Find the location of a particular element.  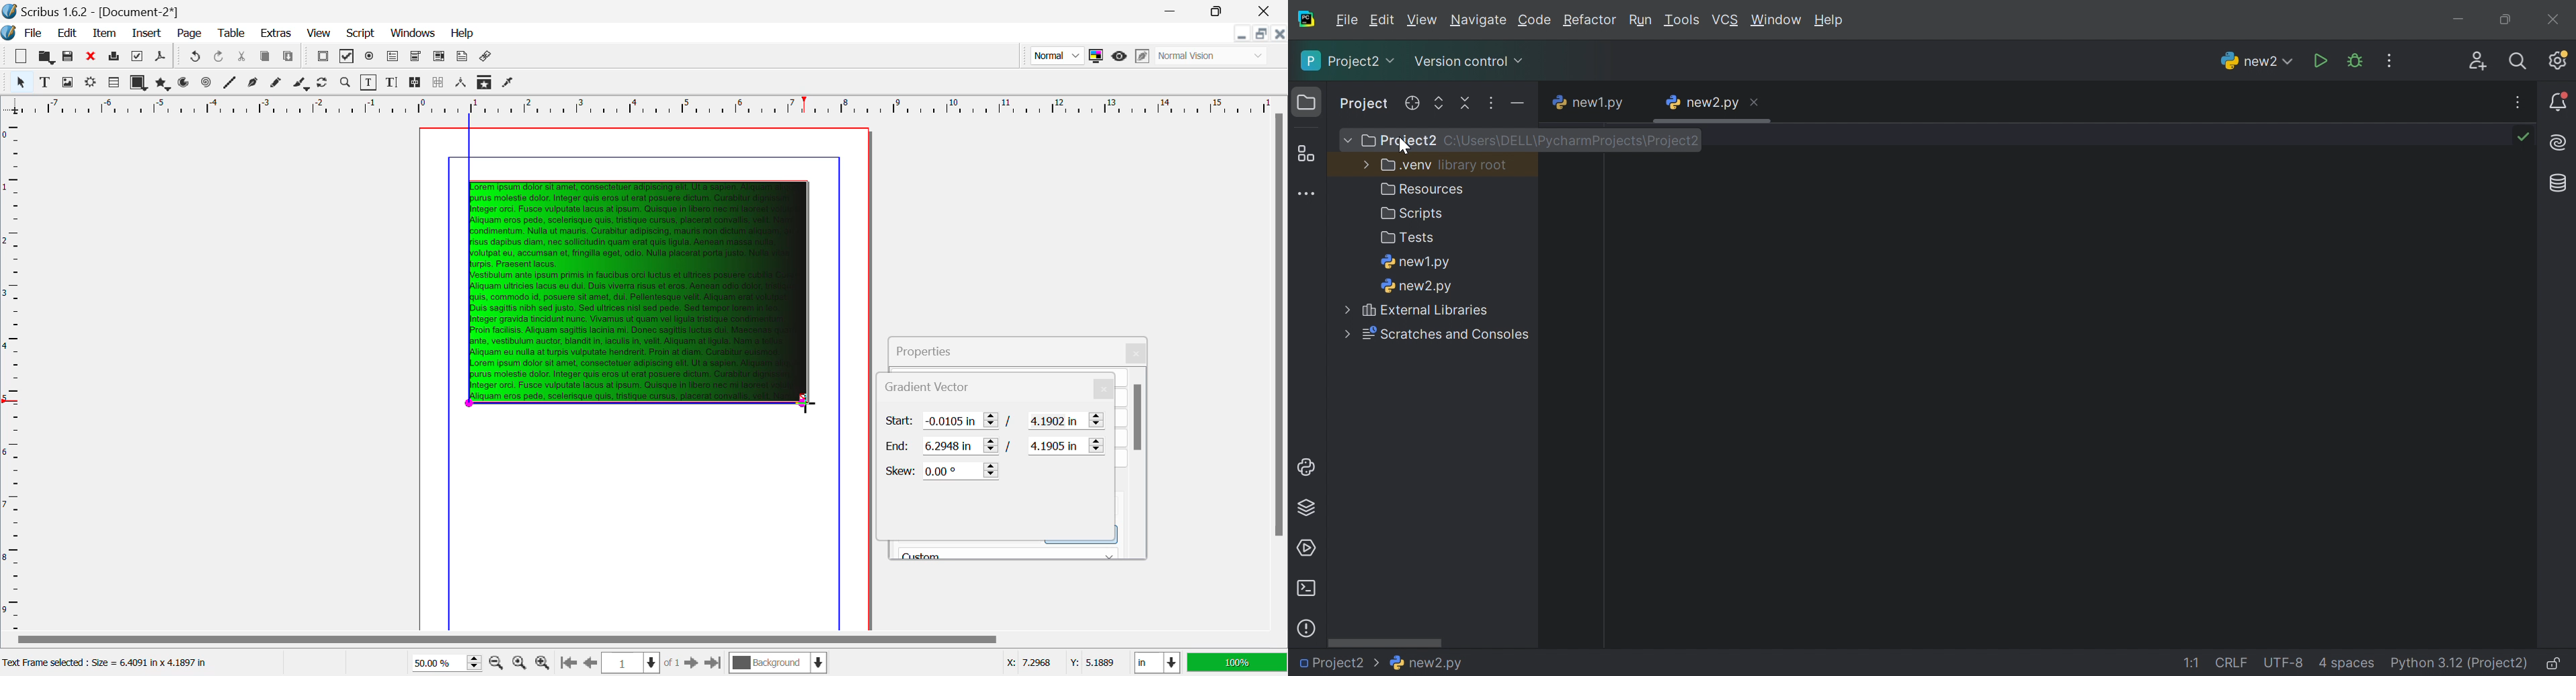

Services is located at coordinates (1307, 547).